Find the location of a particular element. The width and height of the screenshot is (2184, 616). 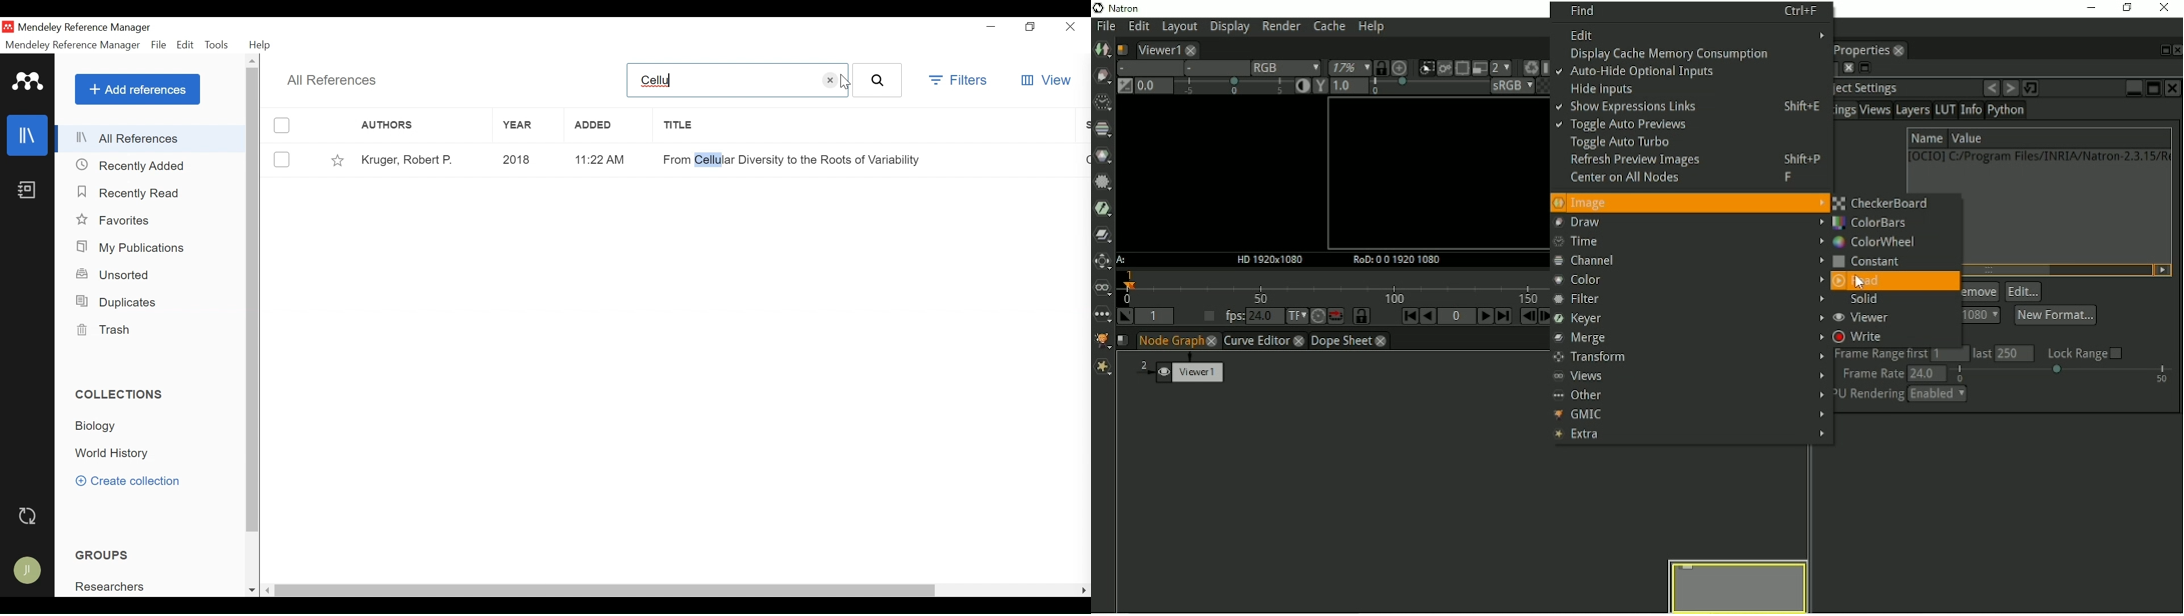

Collection is located at coordinates (115, 453).